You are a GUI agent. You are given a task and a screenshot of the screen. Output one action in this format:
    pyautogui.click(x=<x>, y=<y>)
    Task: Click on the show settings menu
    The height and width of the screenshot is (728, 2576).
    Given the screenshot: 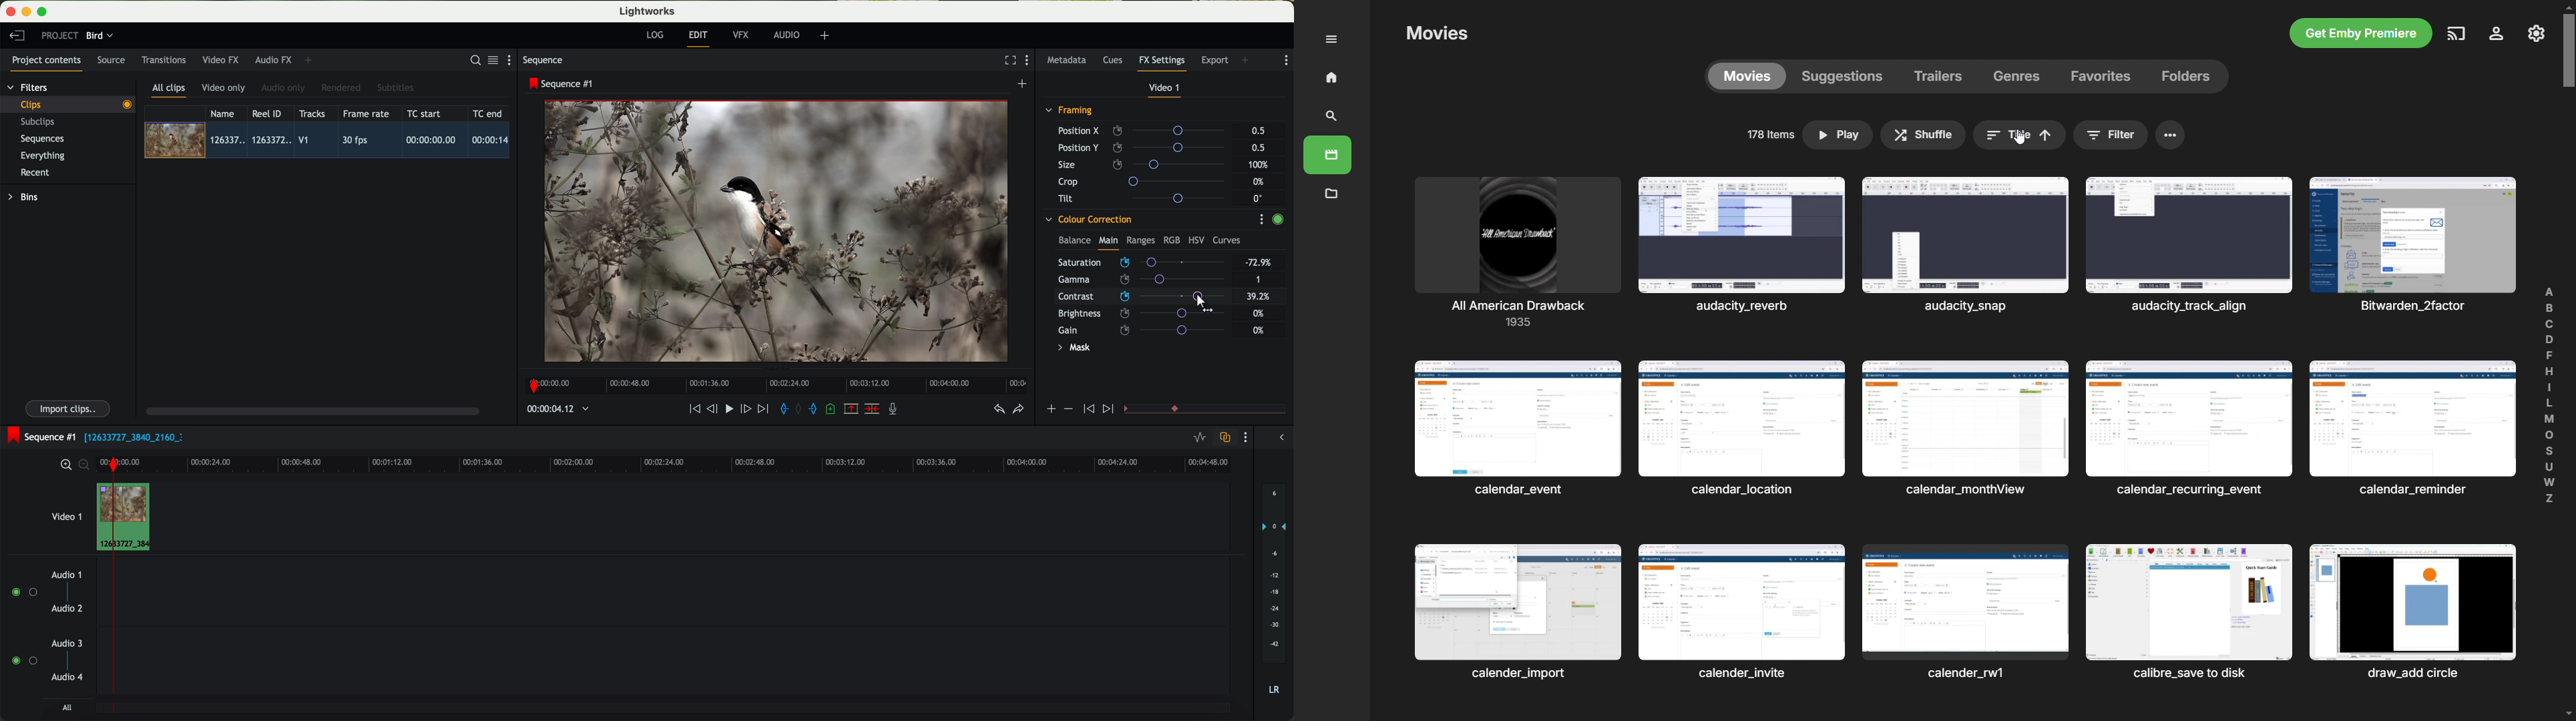 What is the action you would take?
    pyautogui.click(x=1244, y=437)
    